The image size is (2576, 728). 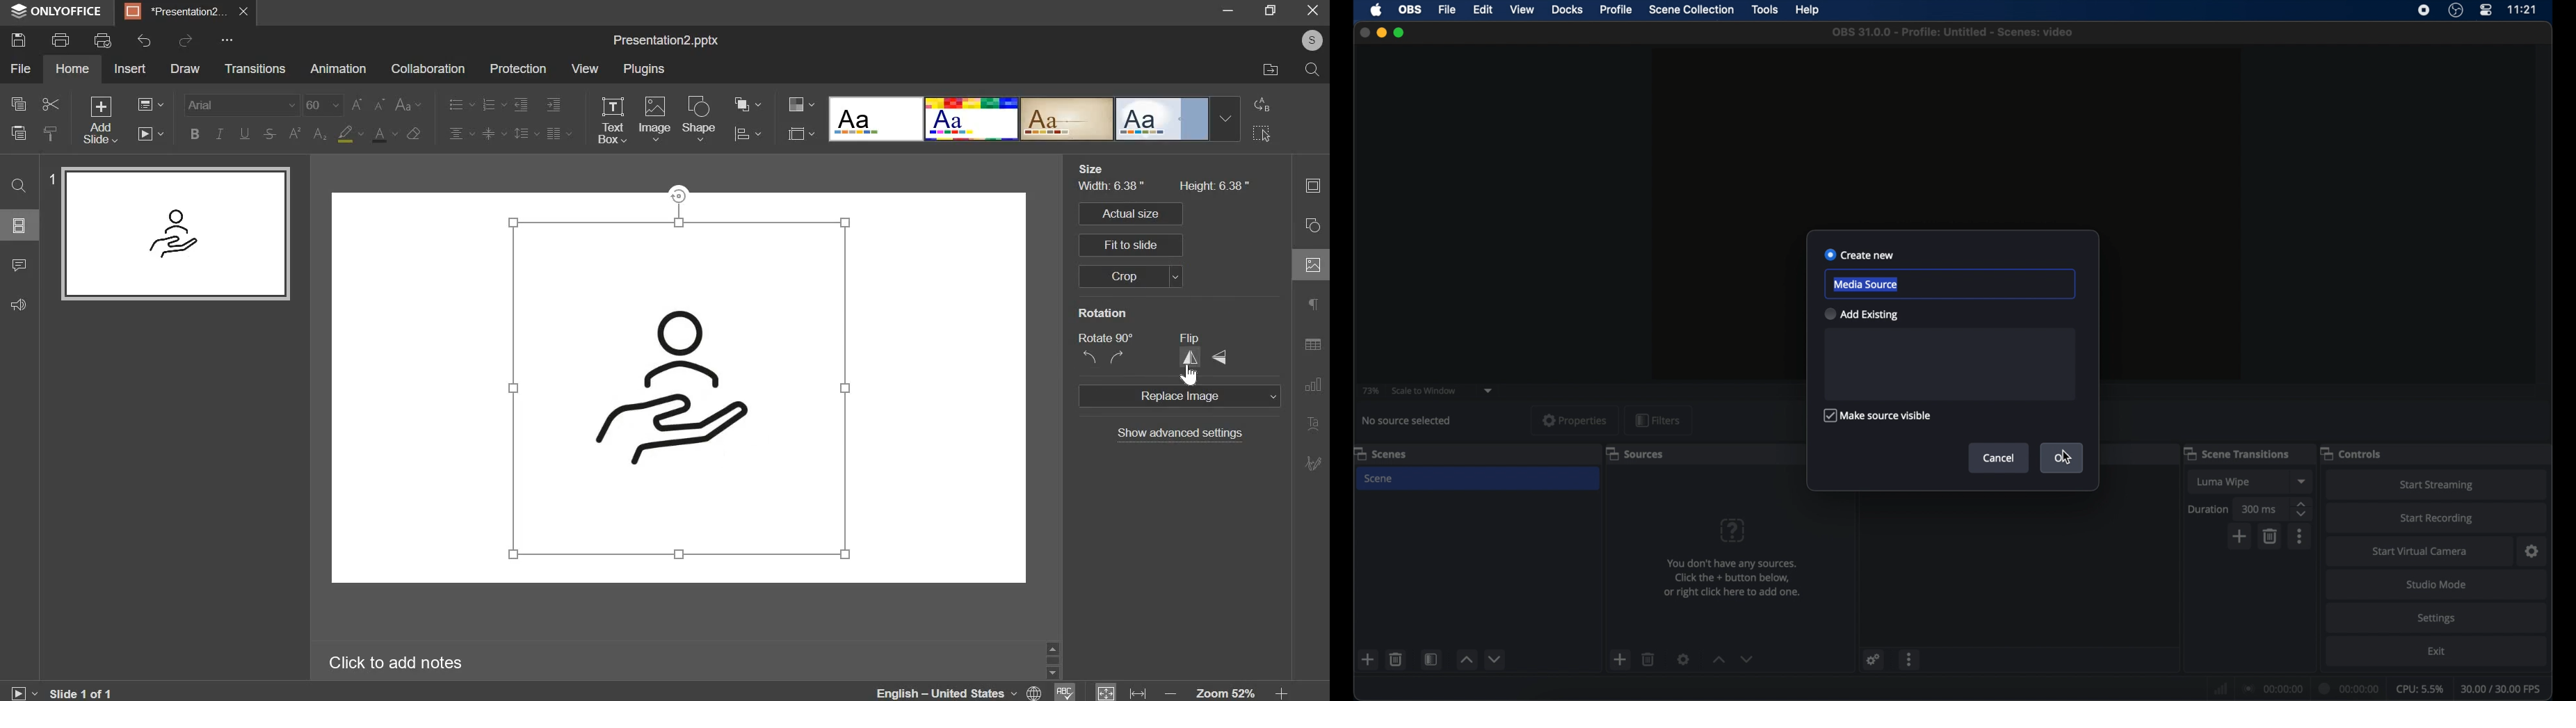 What do you see at coordinates (1719, 660) in the screenshot?
I see `increment` at bounding box center [1719, 660].